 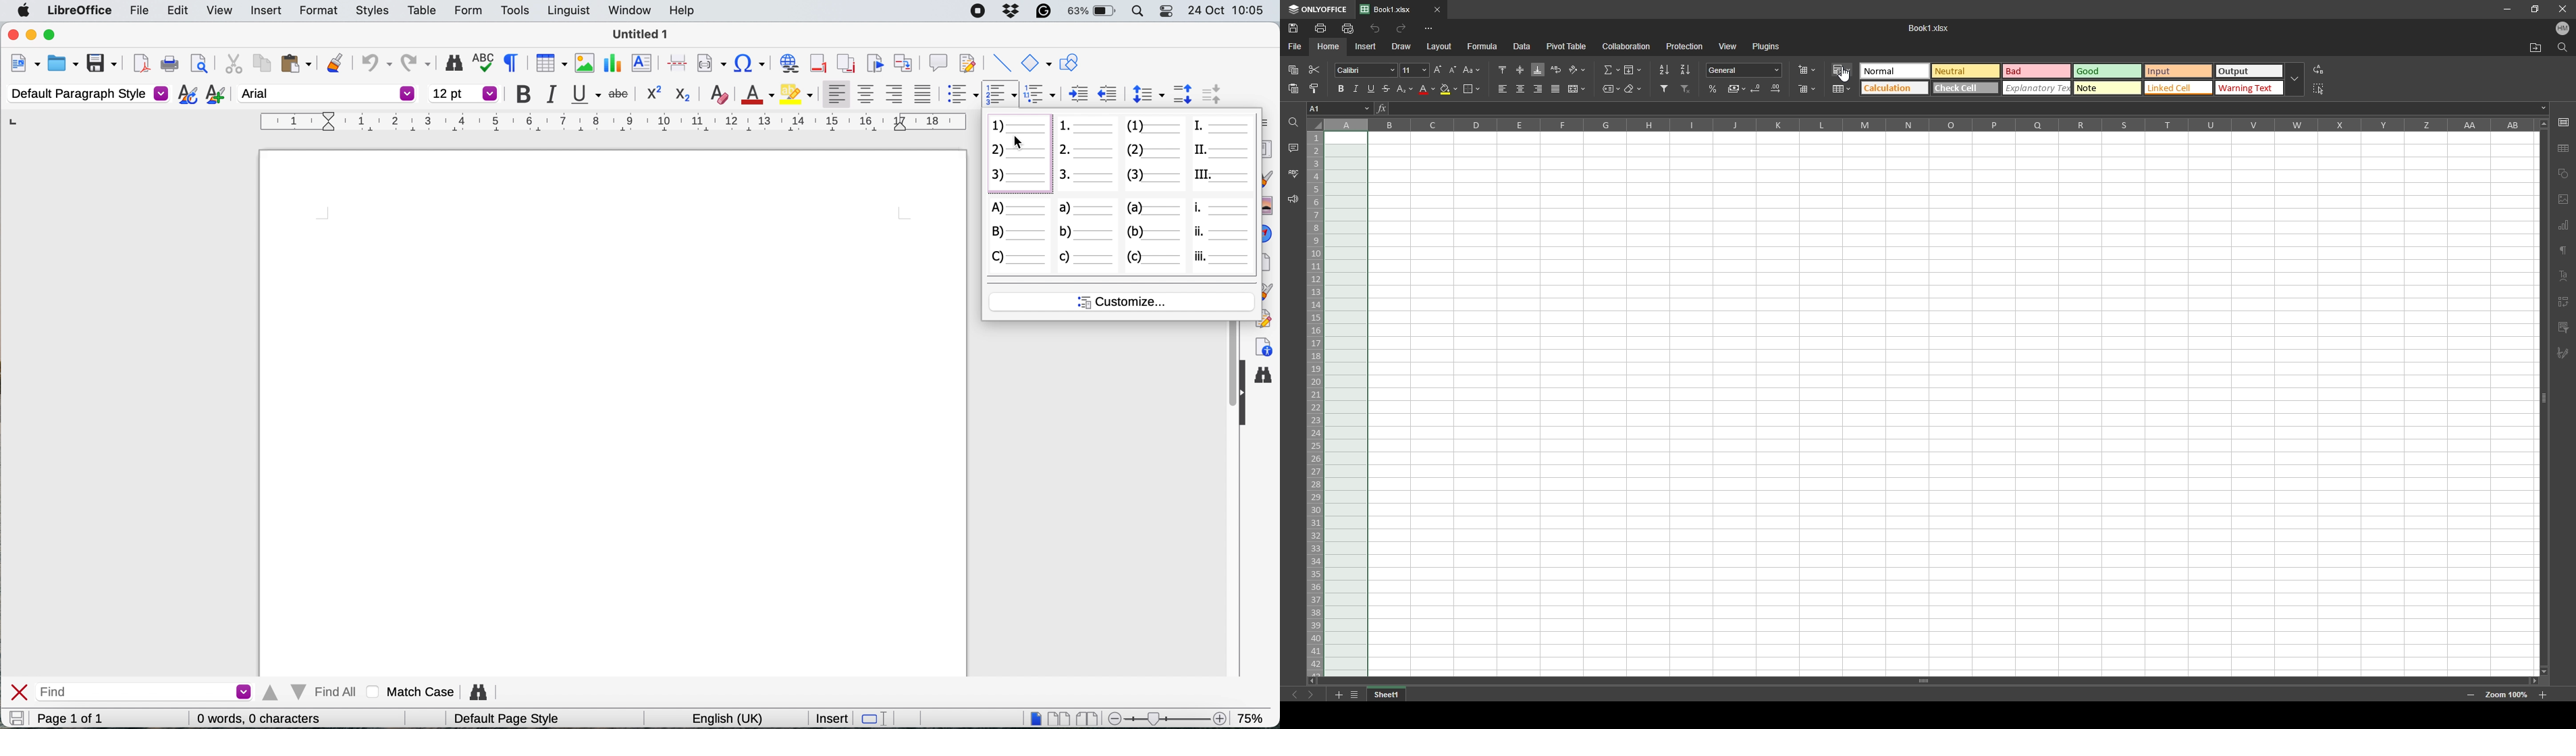 What do you see at coordinates (515, 10) in the screenshot?
I see `tools` at bounding box center [515, 10].